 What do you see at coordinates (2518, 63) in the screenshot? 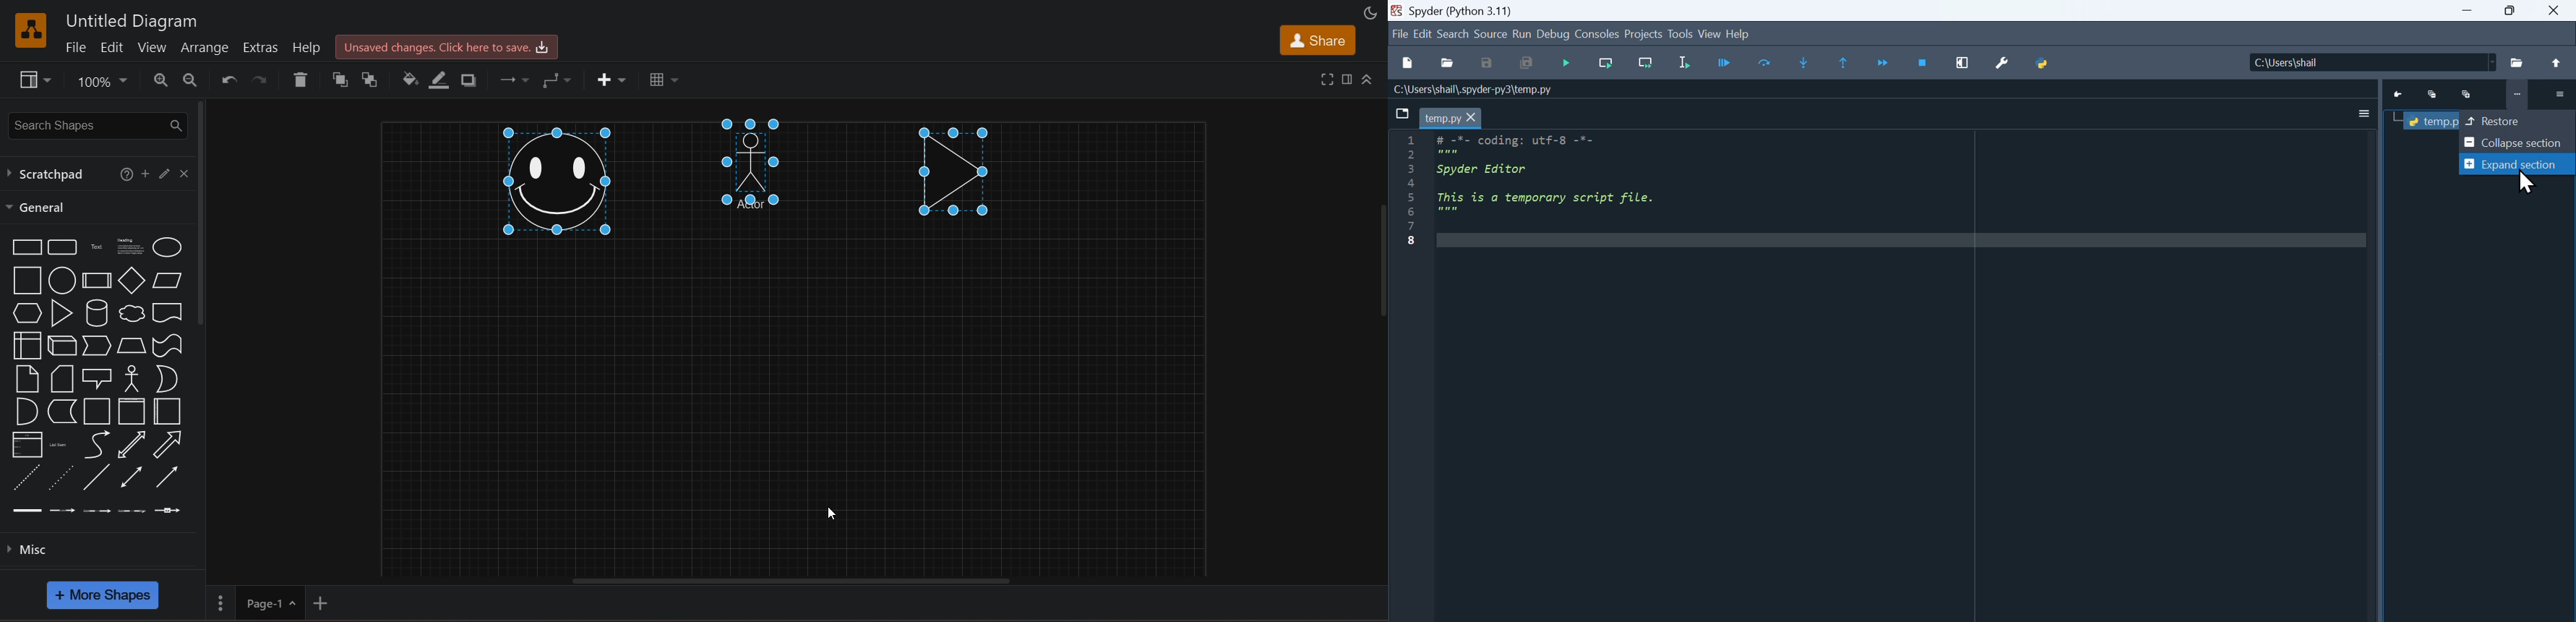
I see `File` at bounding box center [2518, 63].